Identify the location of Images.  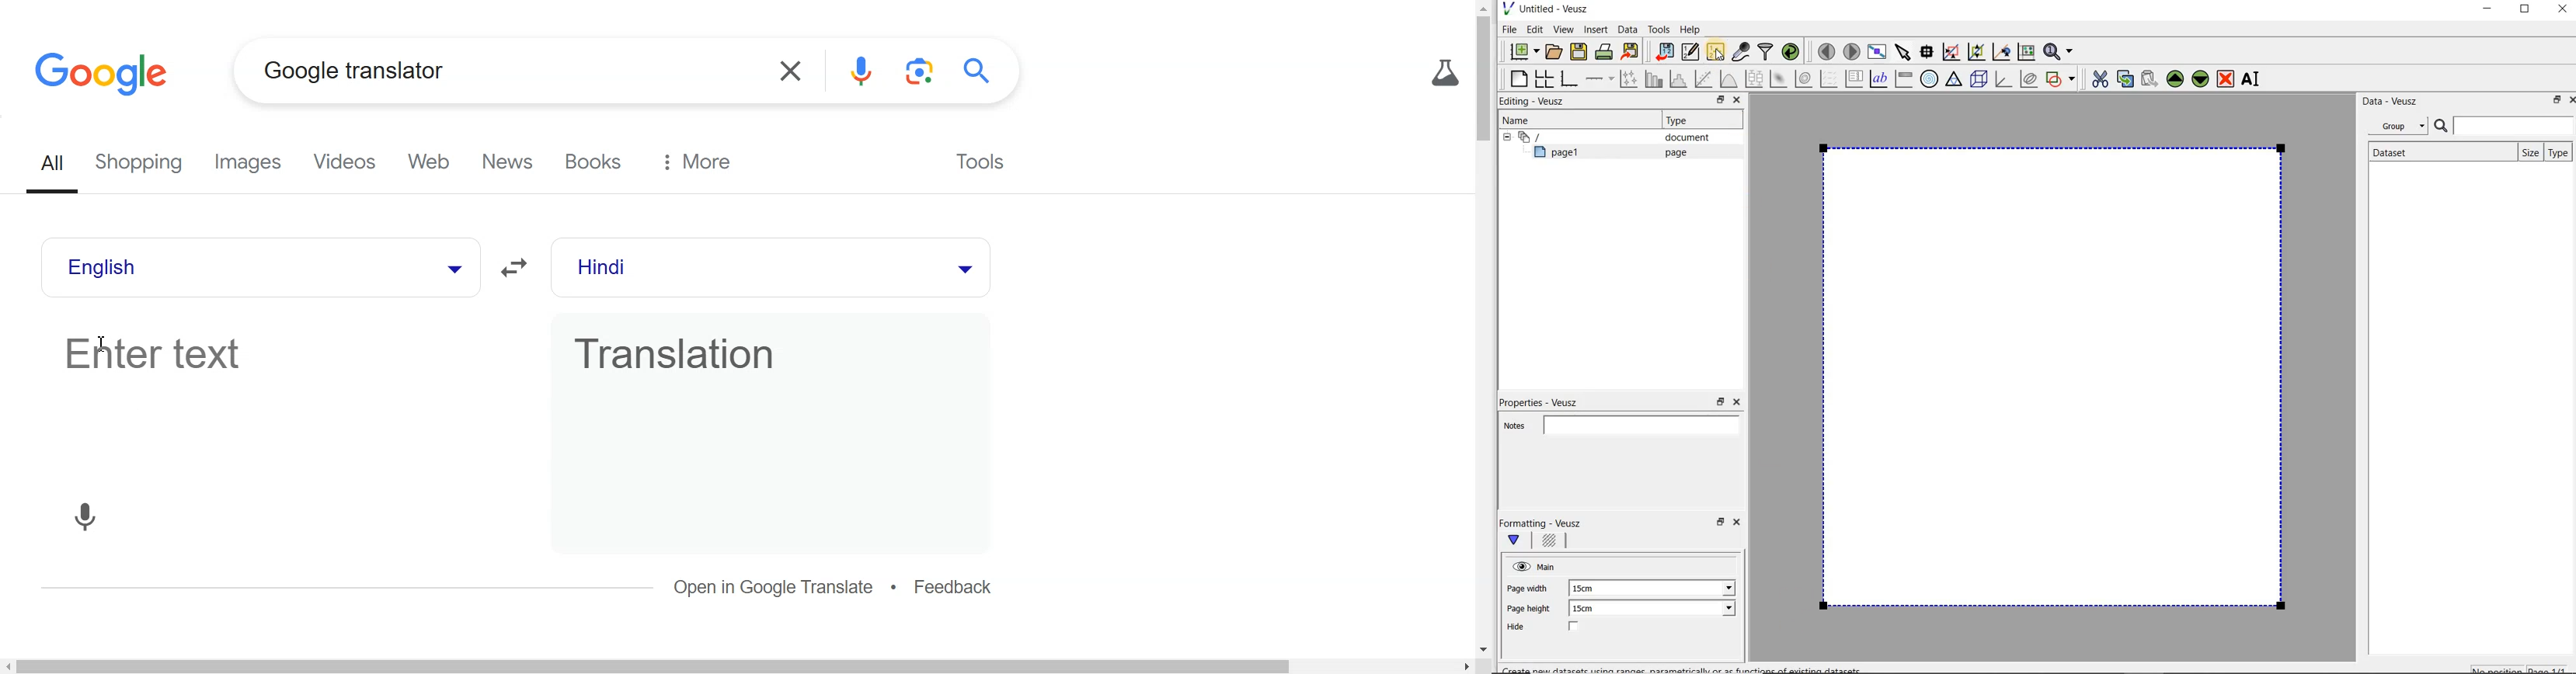
(253, 163).